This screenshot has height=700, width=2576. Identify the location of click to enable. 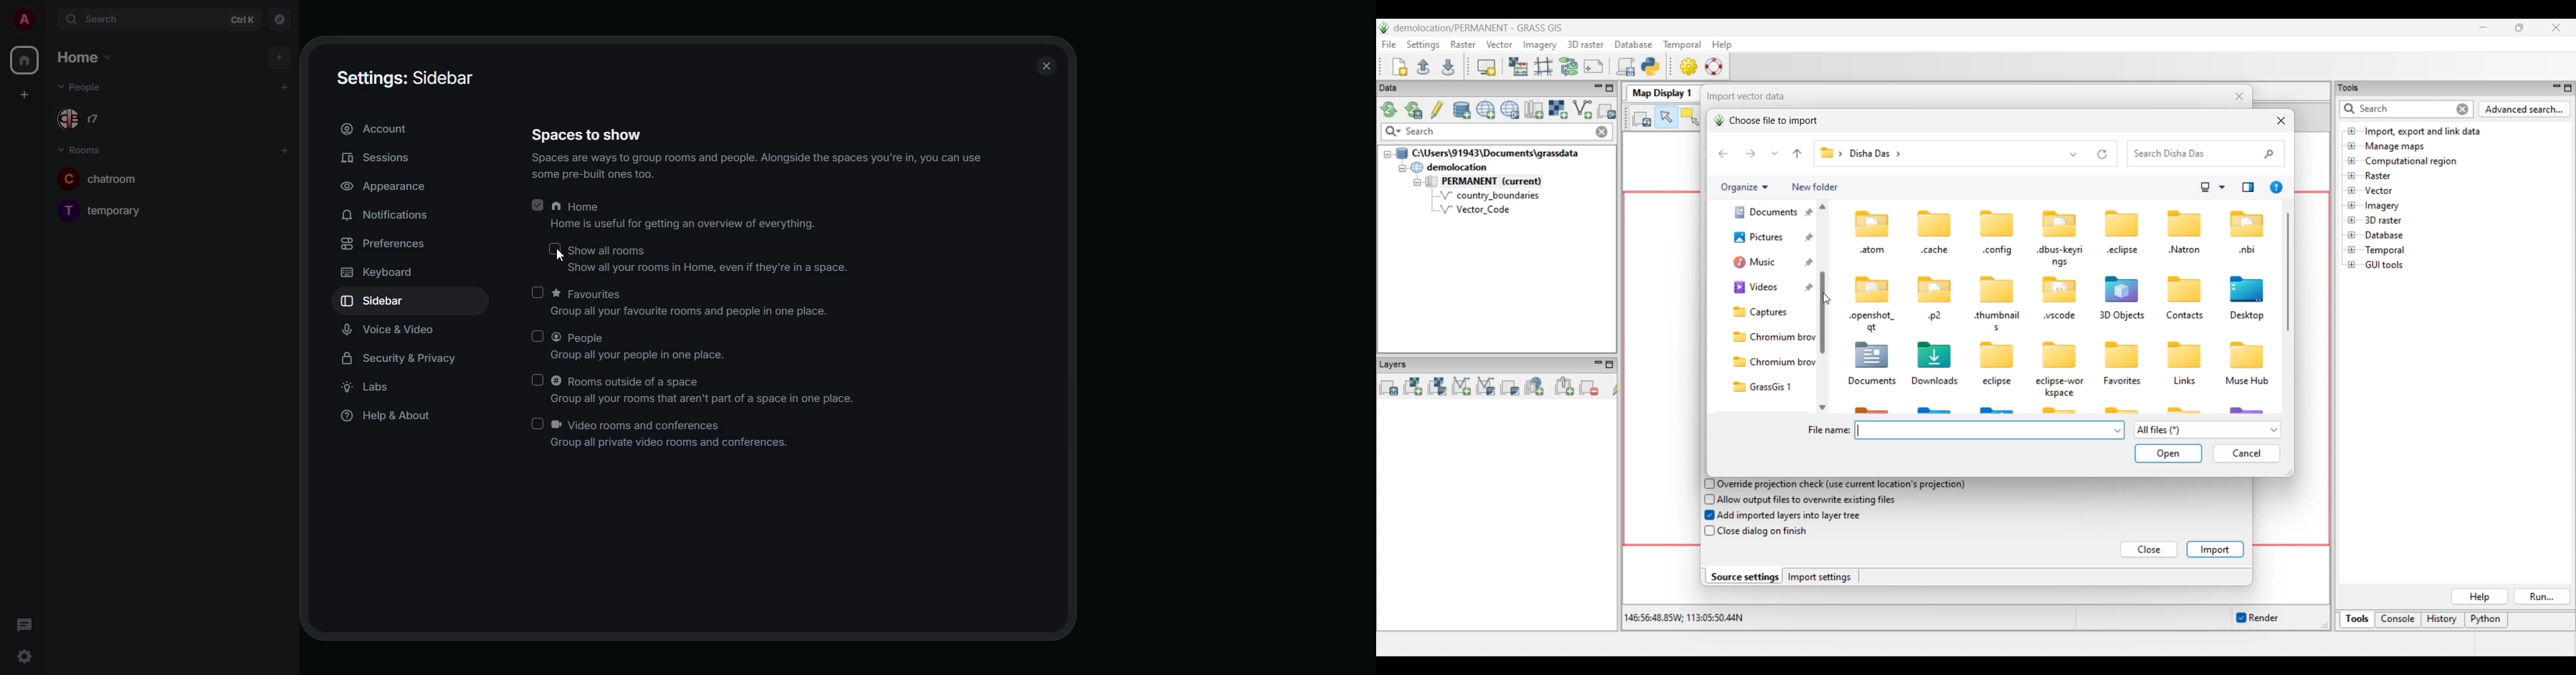
(534, 336).